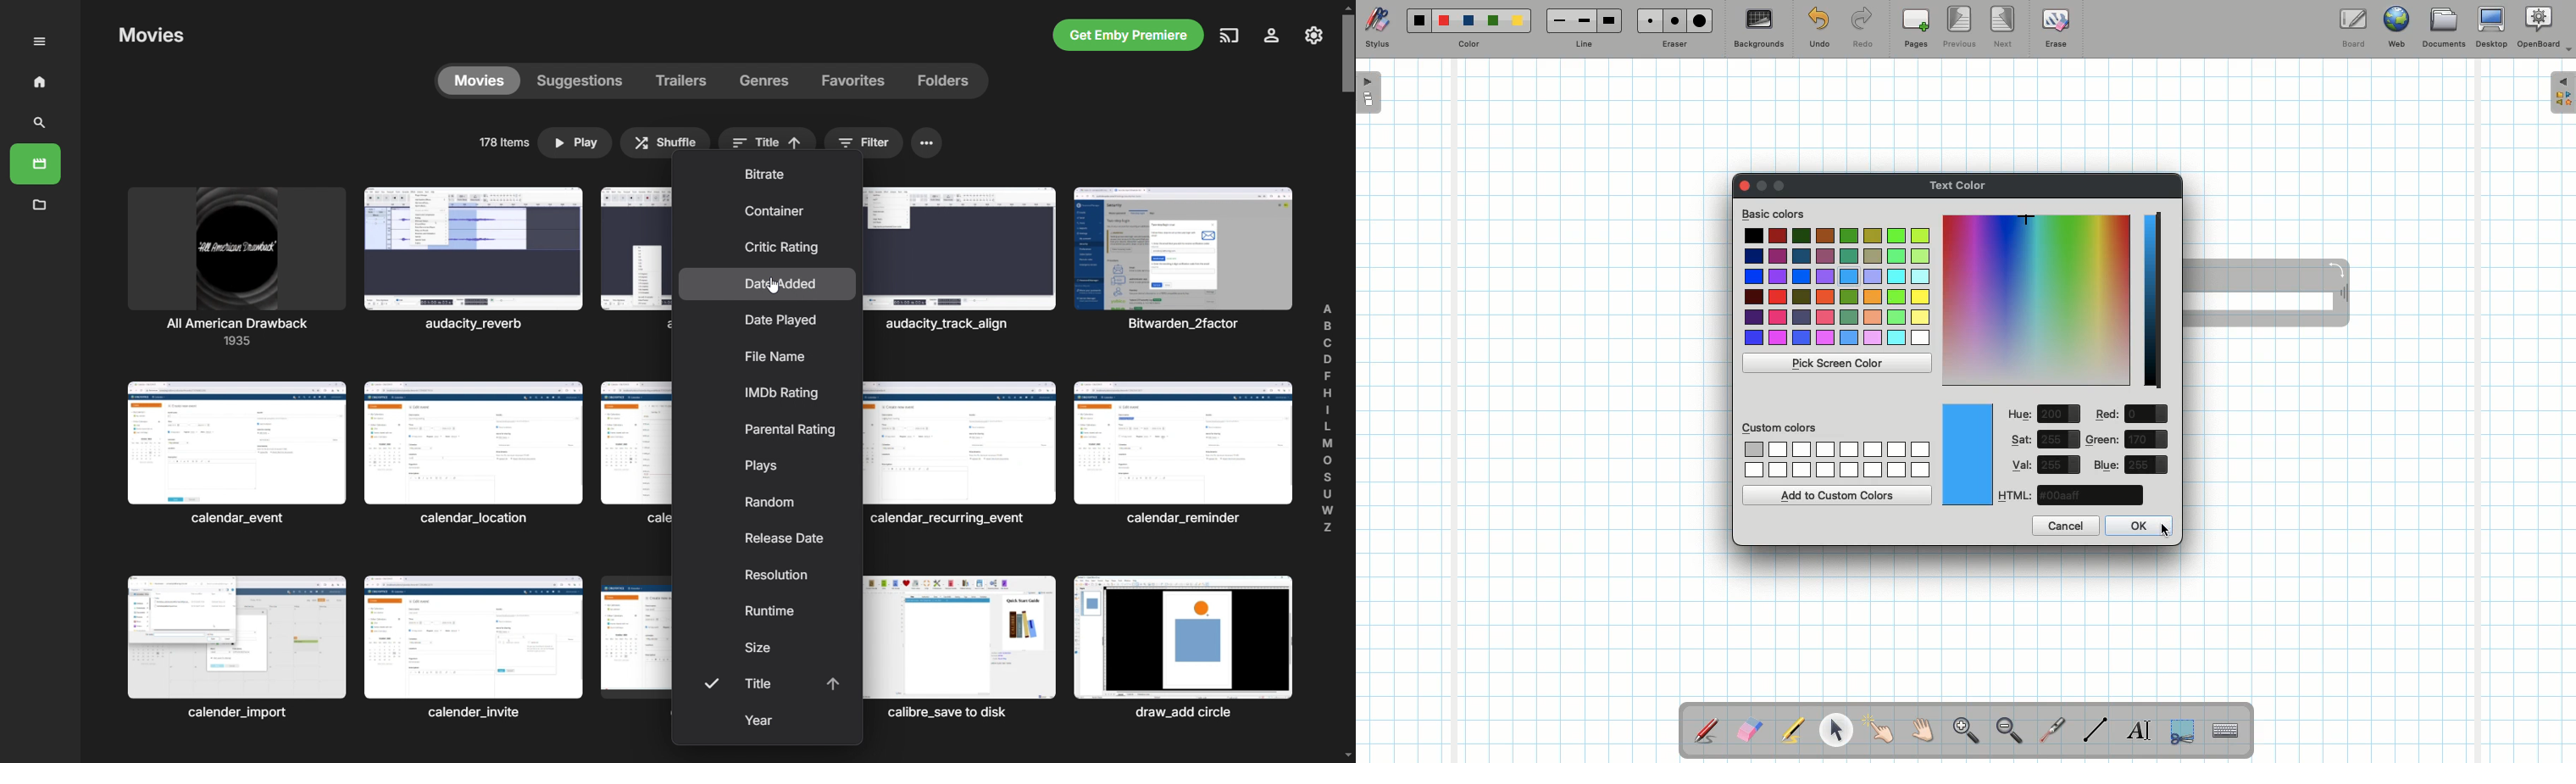 This screenshot has width=2576, height=784. Describe the element at coordinates (1518, 20) in the screenshot. I see `Yellow` at that location.